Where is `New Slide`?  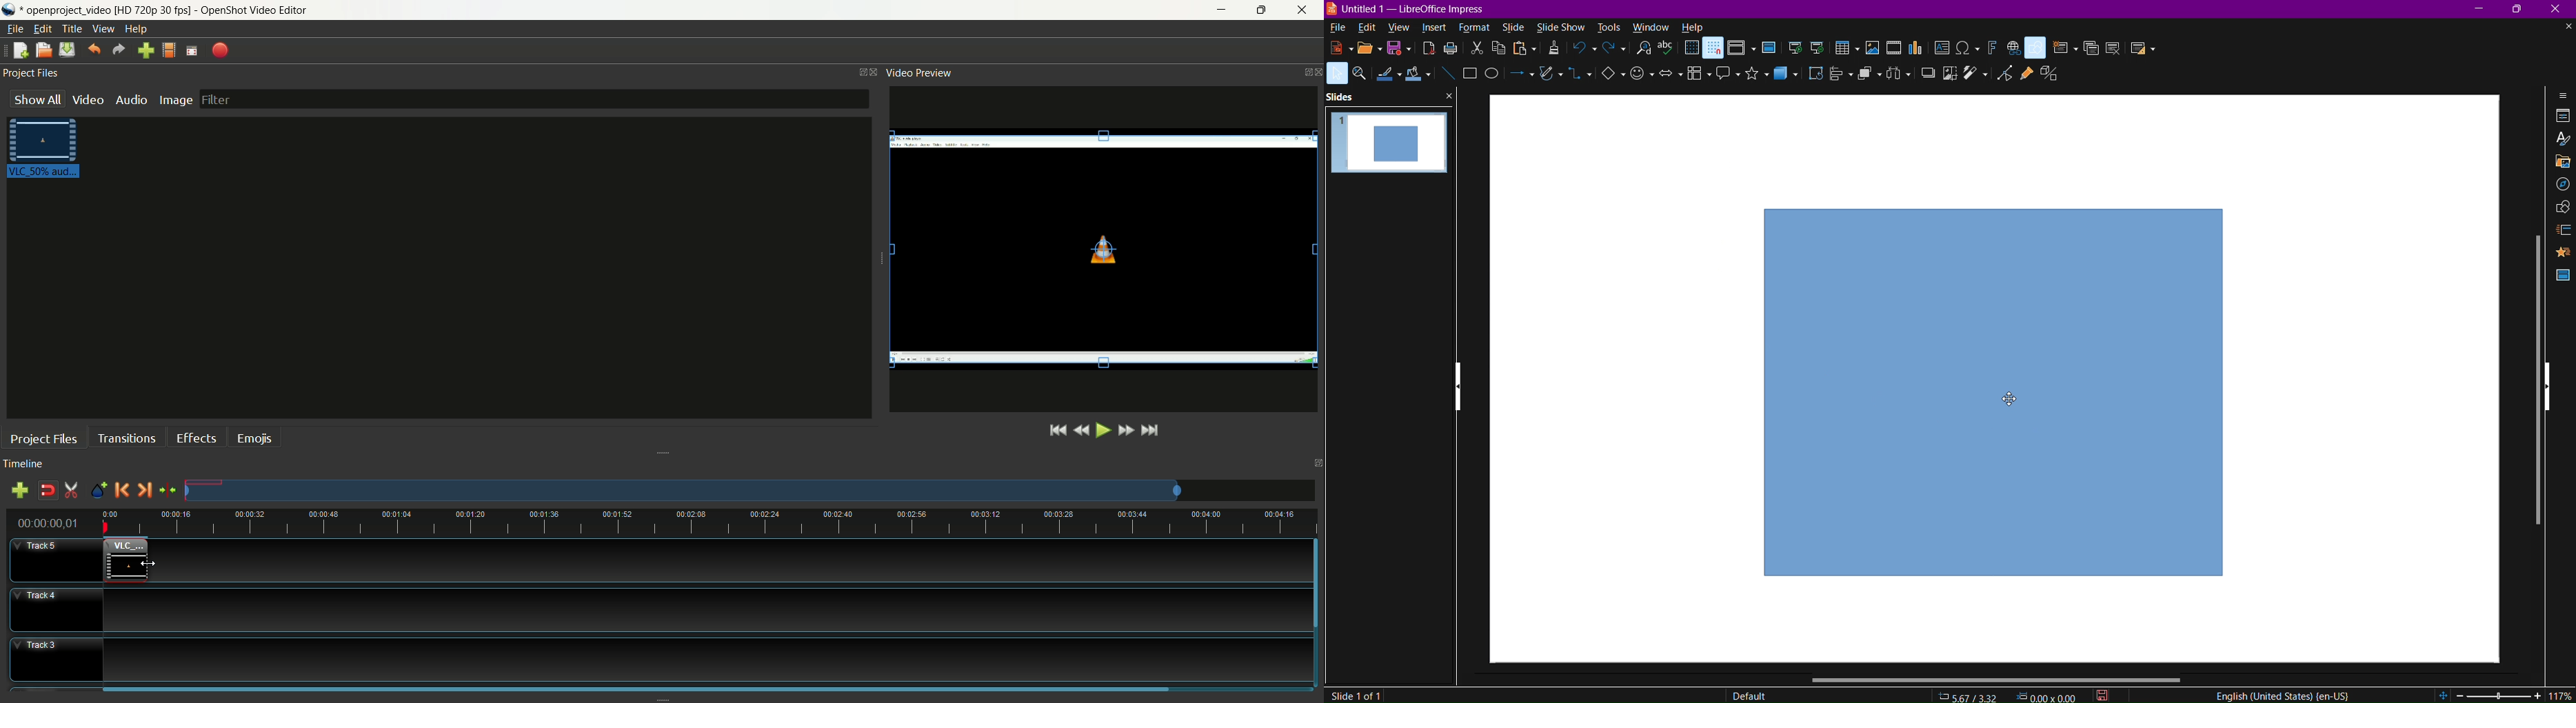 New Slide is located at coordinates (2063, 48).